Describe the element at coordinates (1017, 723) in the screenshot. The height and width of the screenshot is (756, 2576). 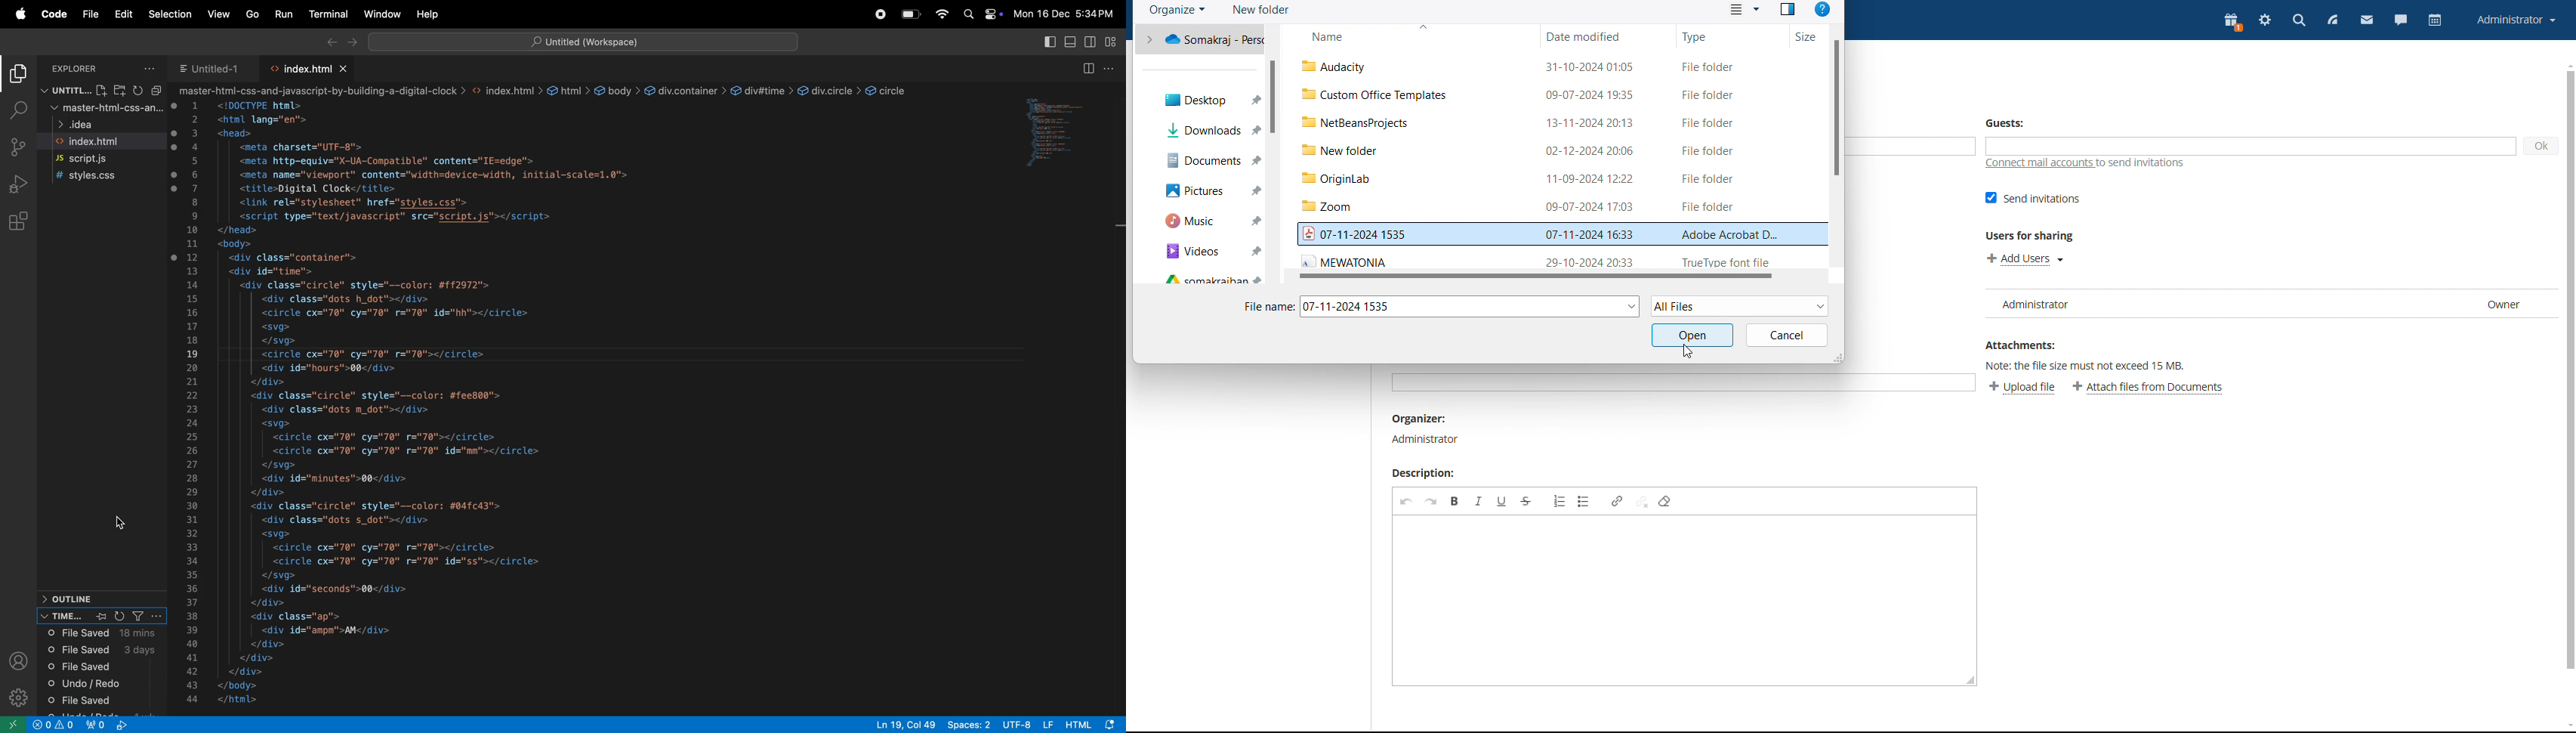
I see `utf -8` at that location.